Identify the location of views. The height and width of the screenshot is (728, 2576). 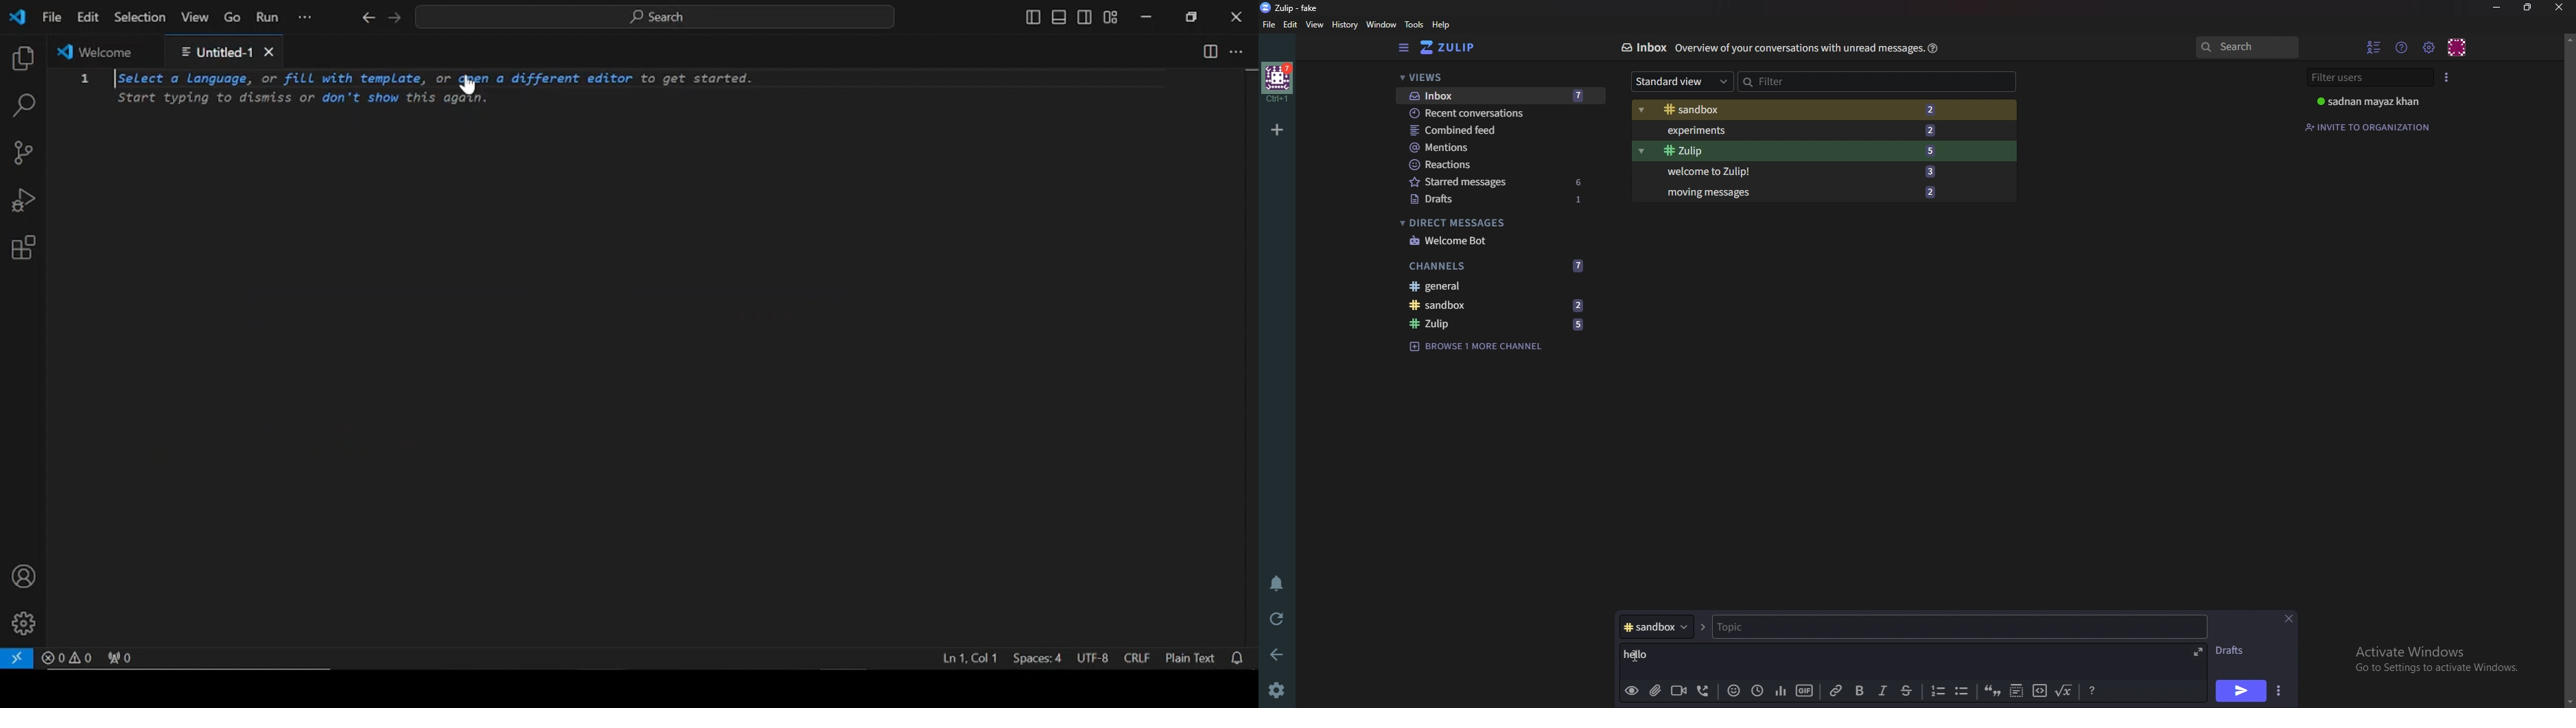
(1497, 77).